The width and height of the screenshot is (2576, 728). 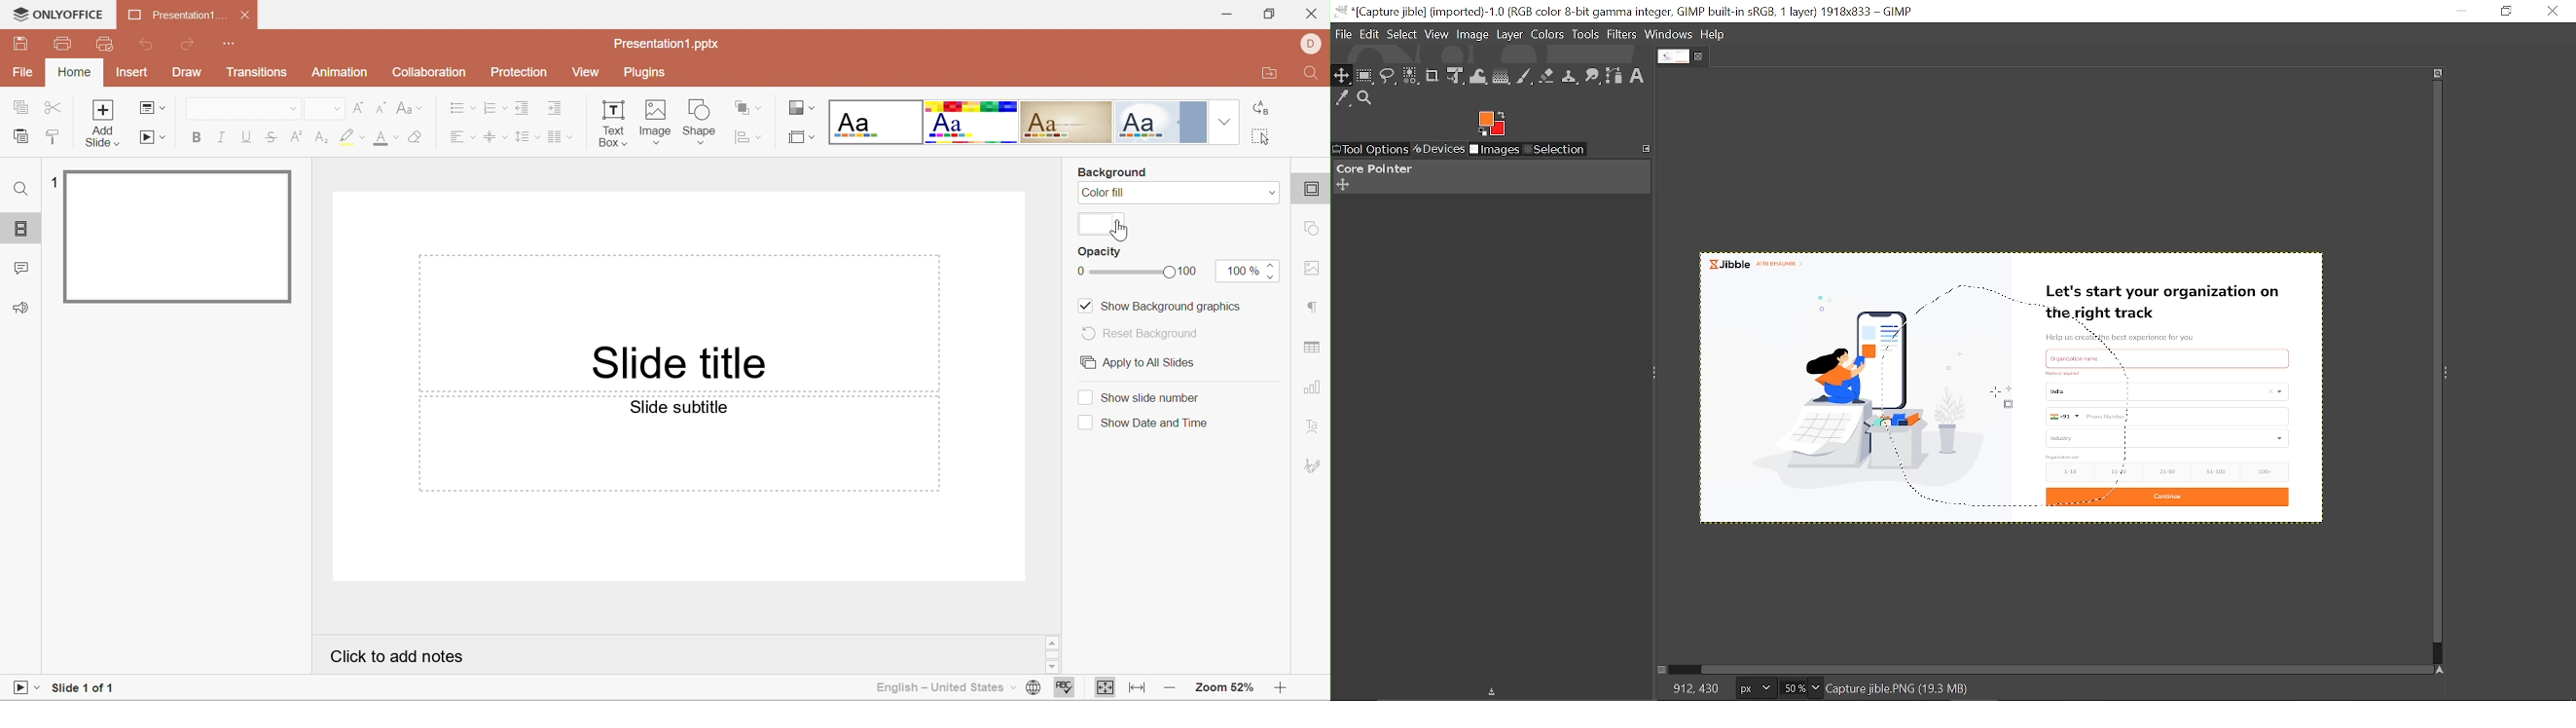 I want to click on Filters, so click(x=1622, y=35).